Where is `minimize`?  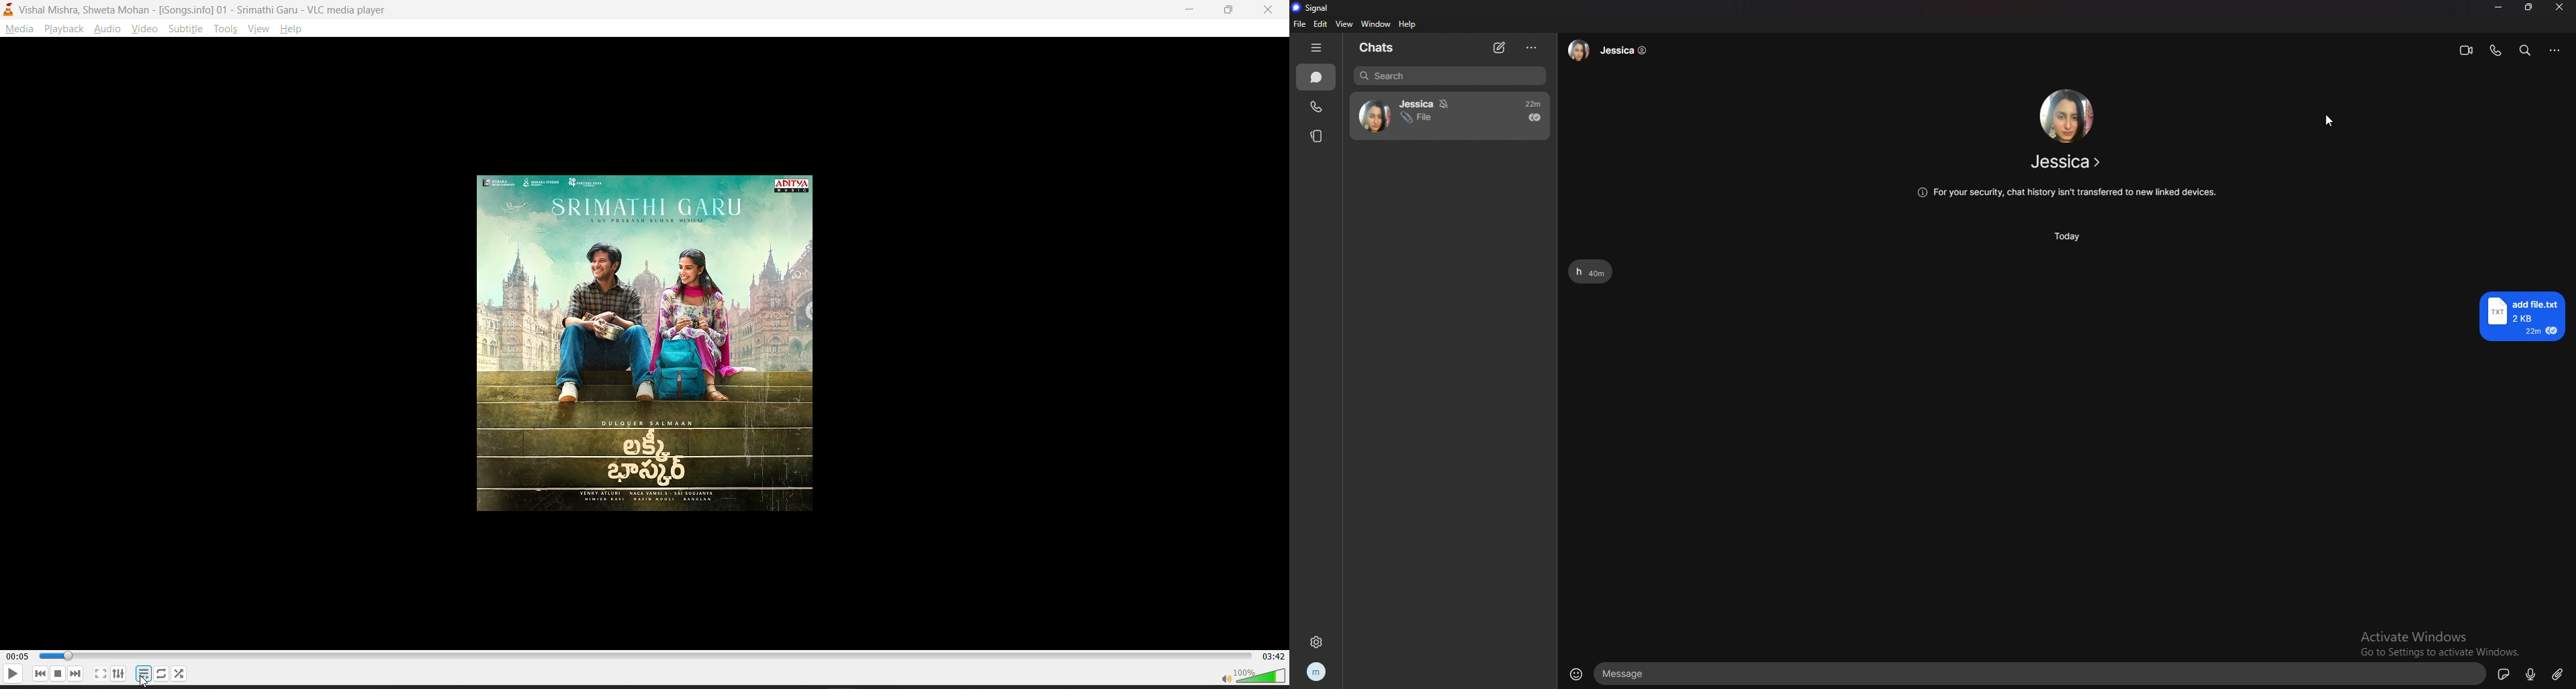 minimize is located at coordinates (2499, 7).